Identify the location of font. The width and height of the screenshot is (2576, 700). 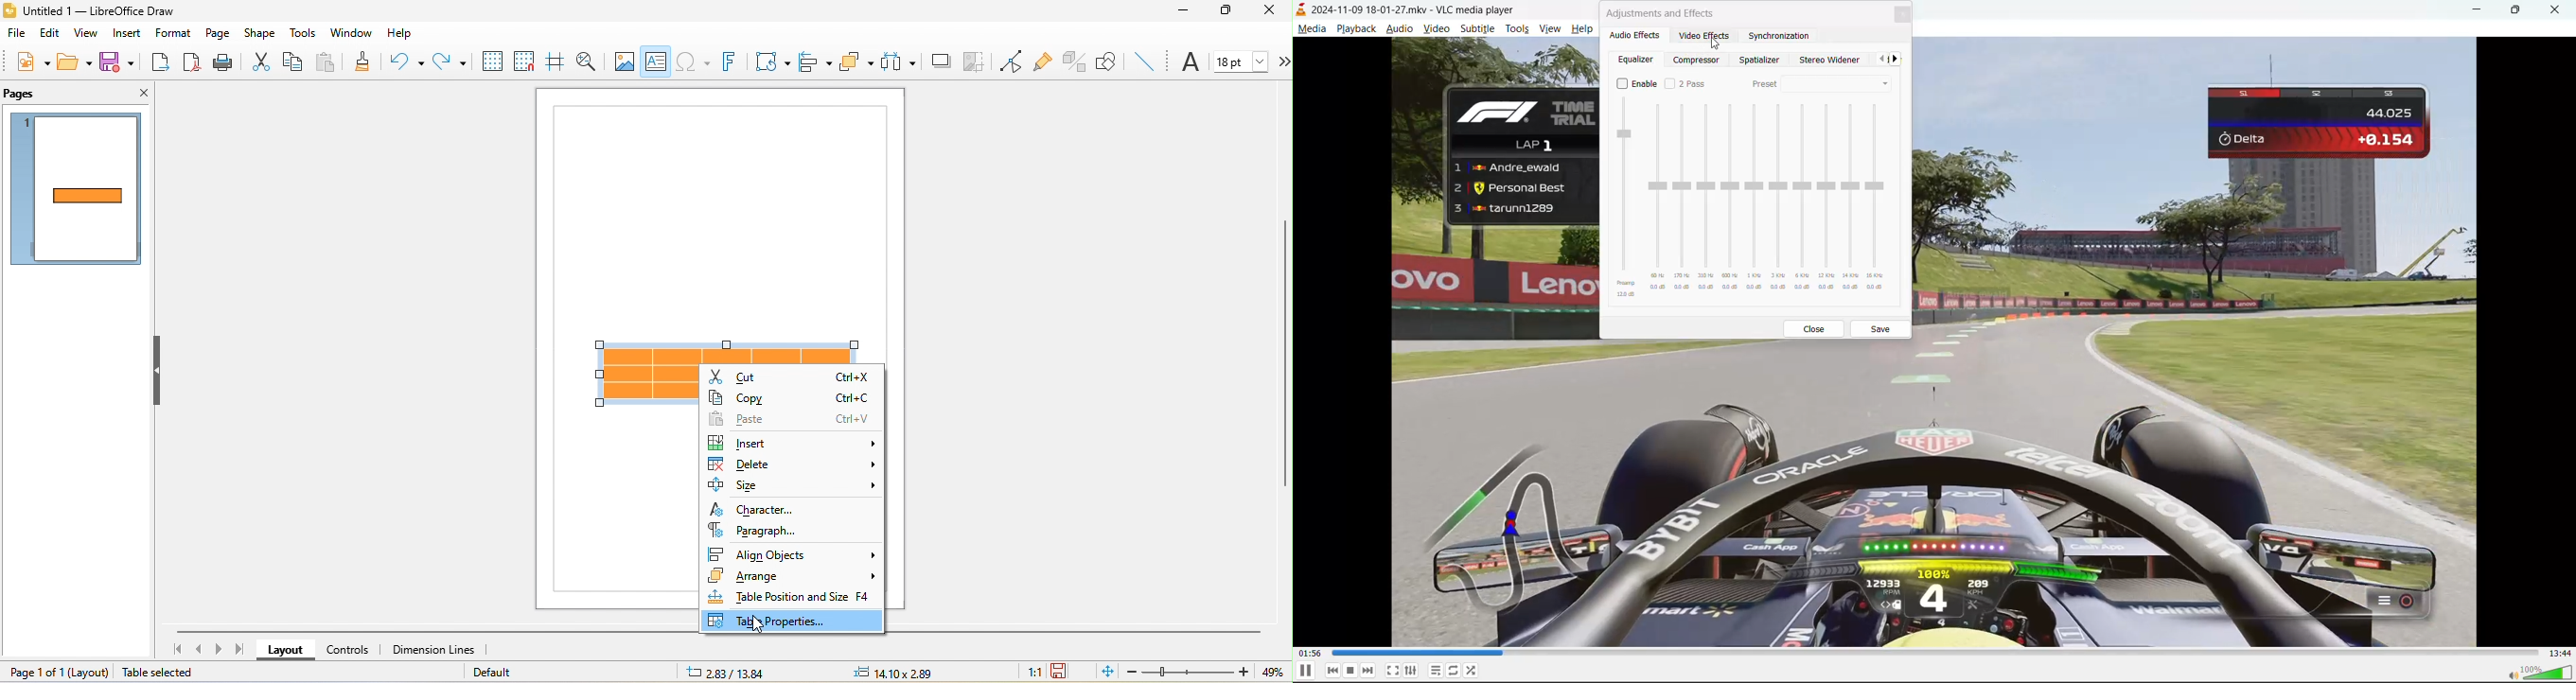
(1191, 63).